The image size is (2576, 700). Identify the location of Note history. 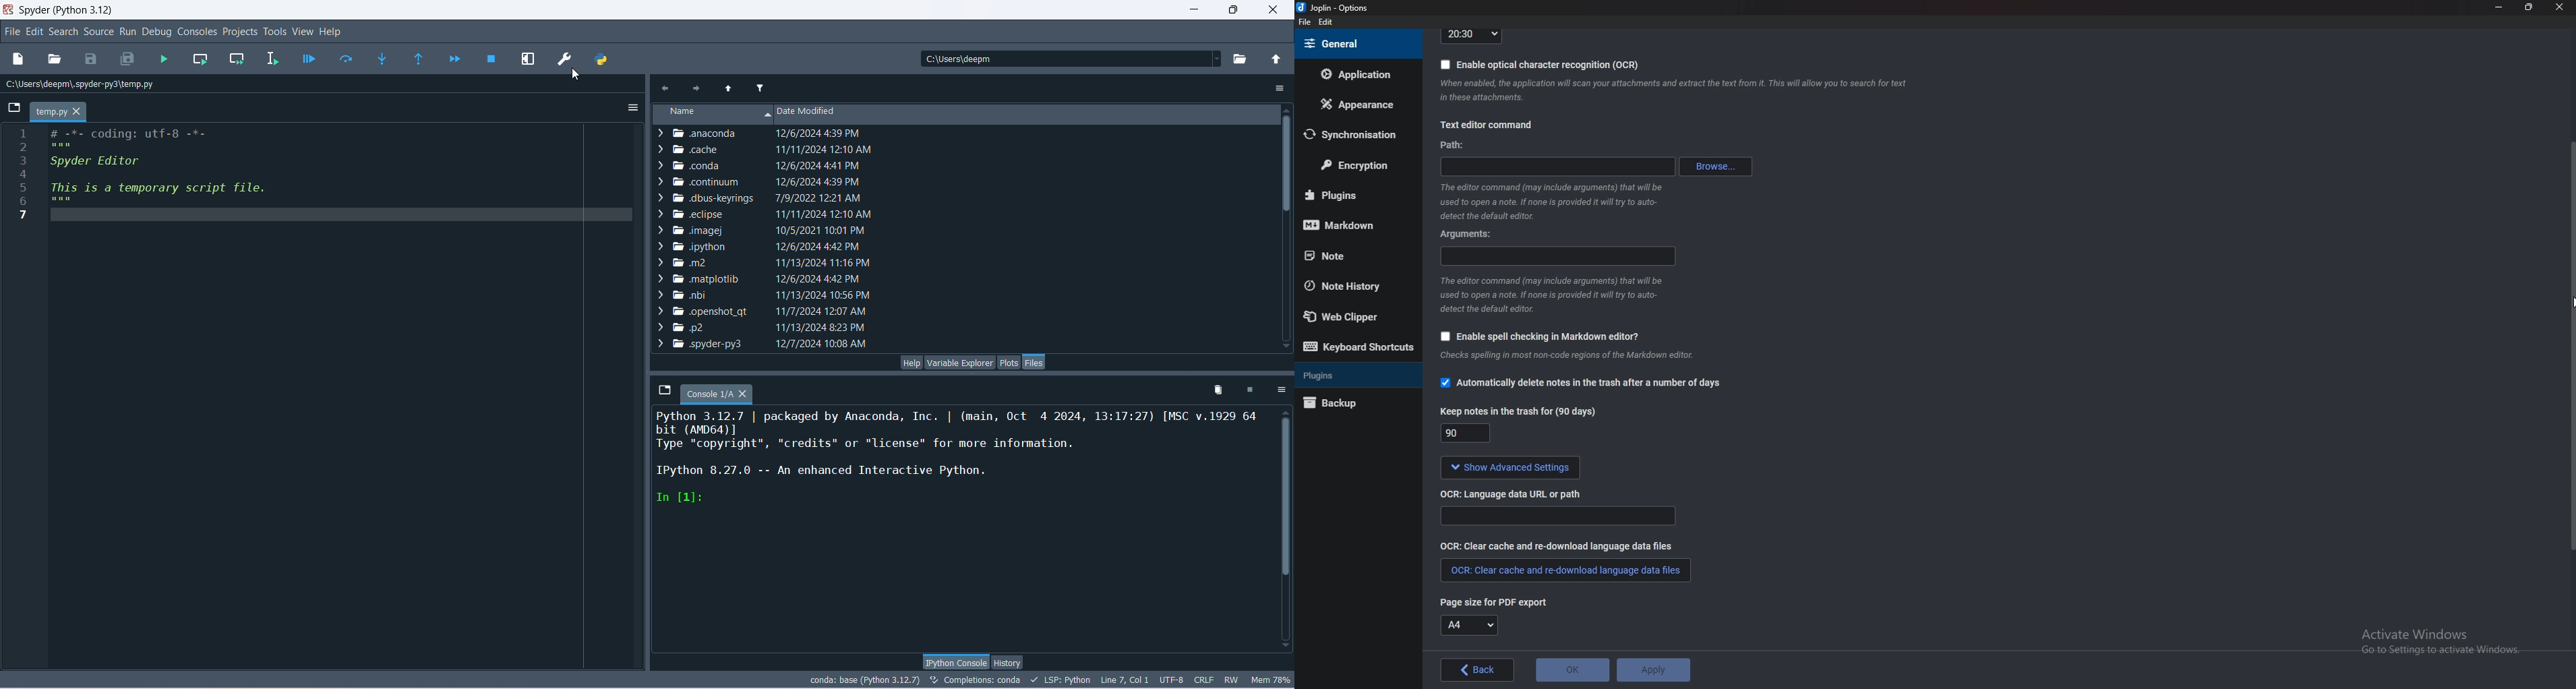
(1349, 286).